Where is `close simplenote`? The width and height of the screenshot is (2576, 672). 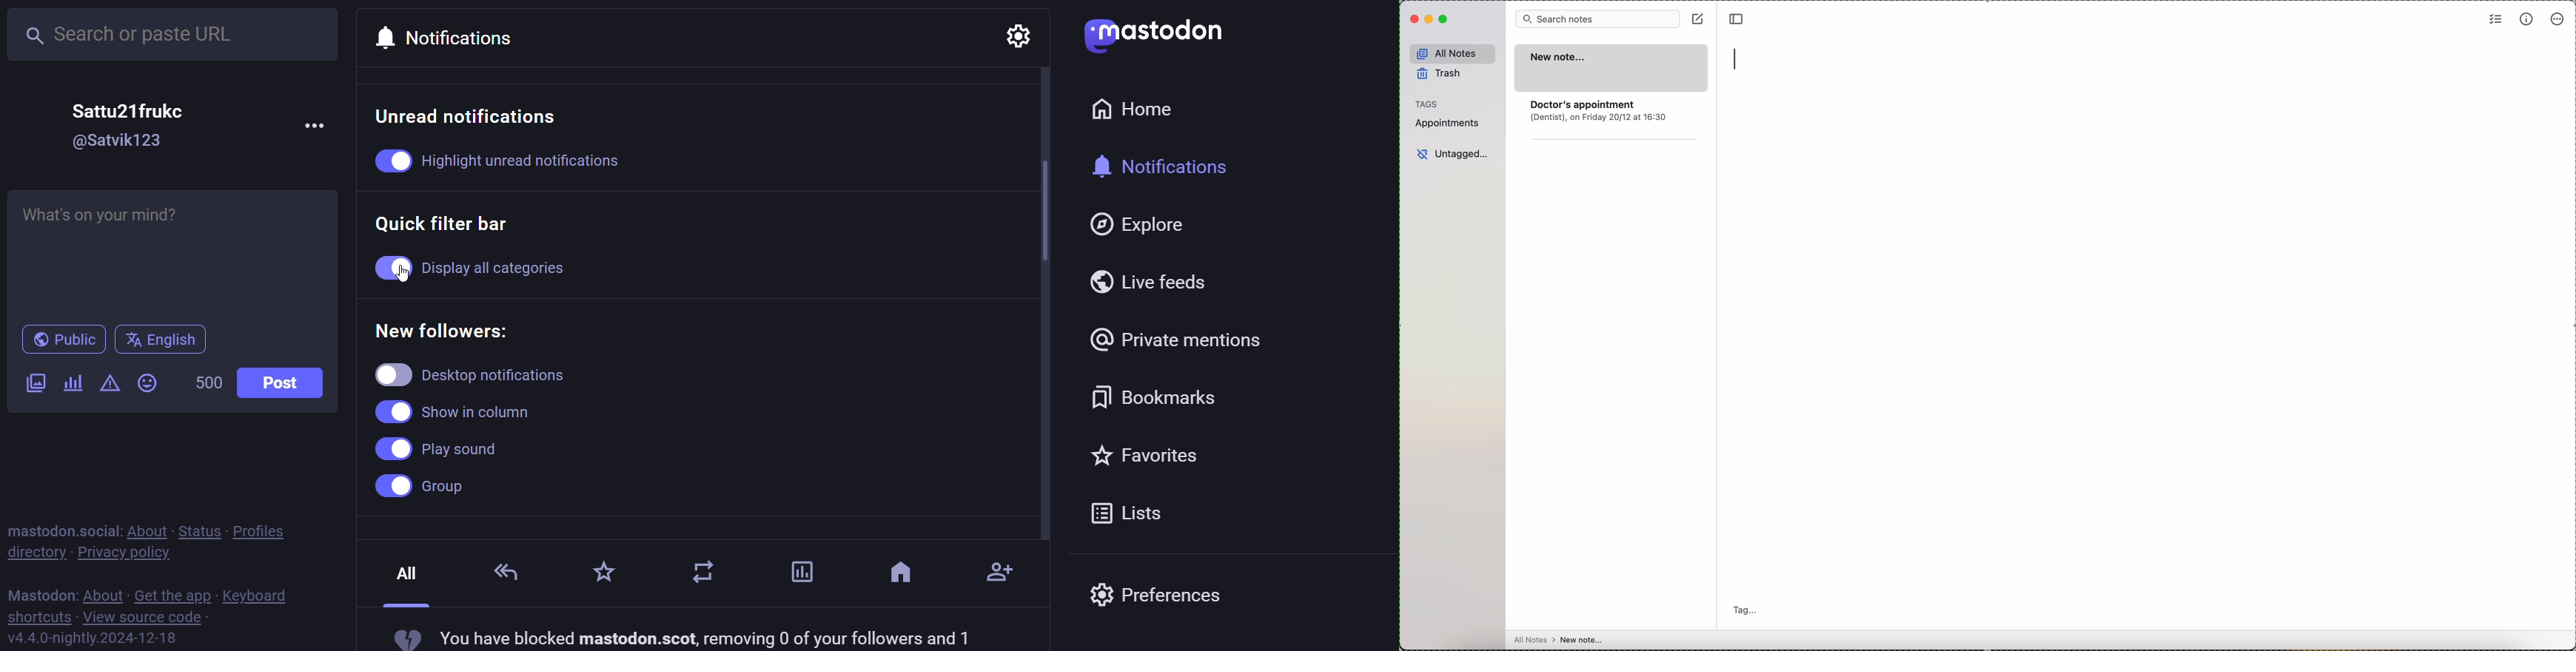
close simplenote is located at coordinates (1413, 20).